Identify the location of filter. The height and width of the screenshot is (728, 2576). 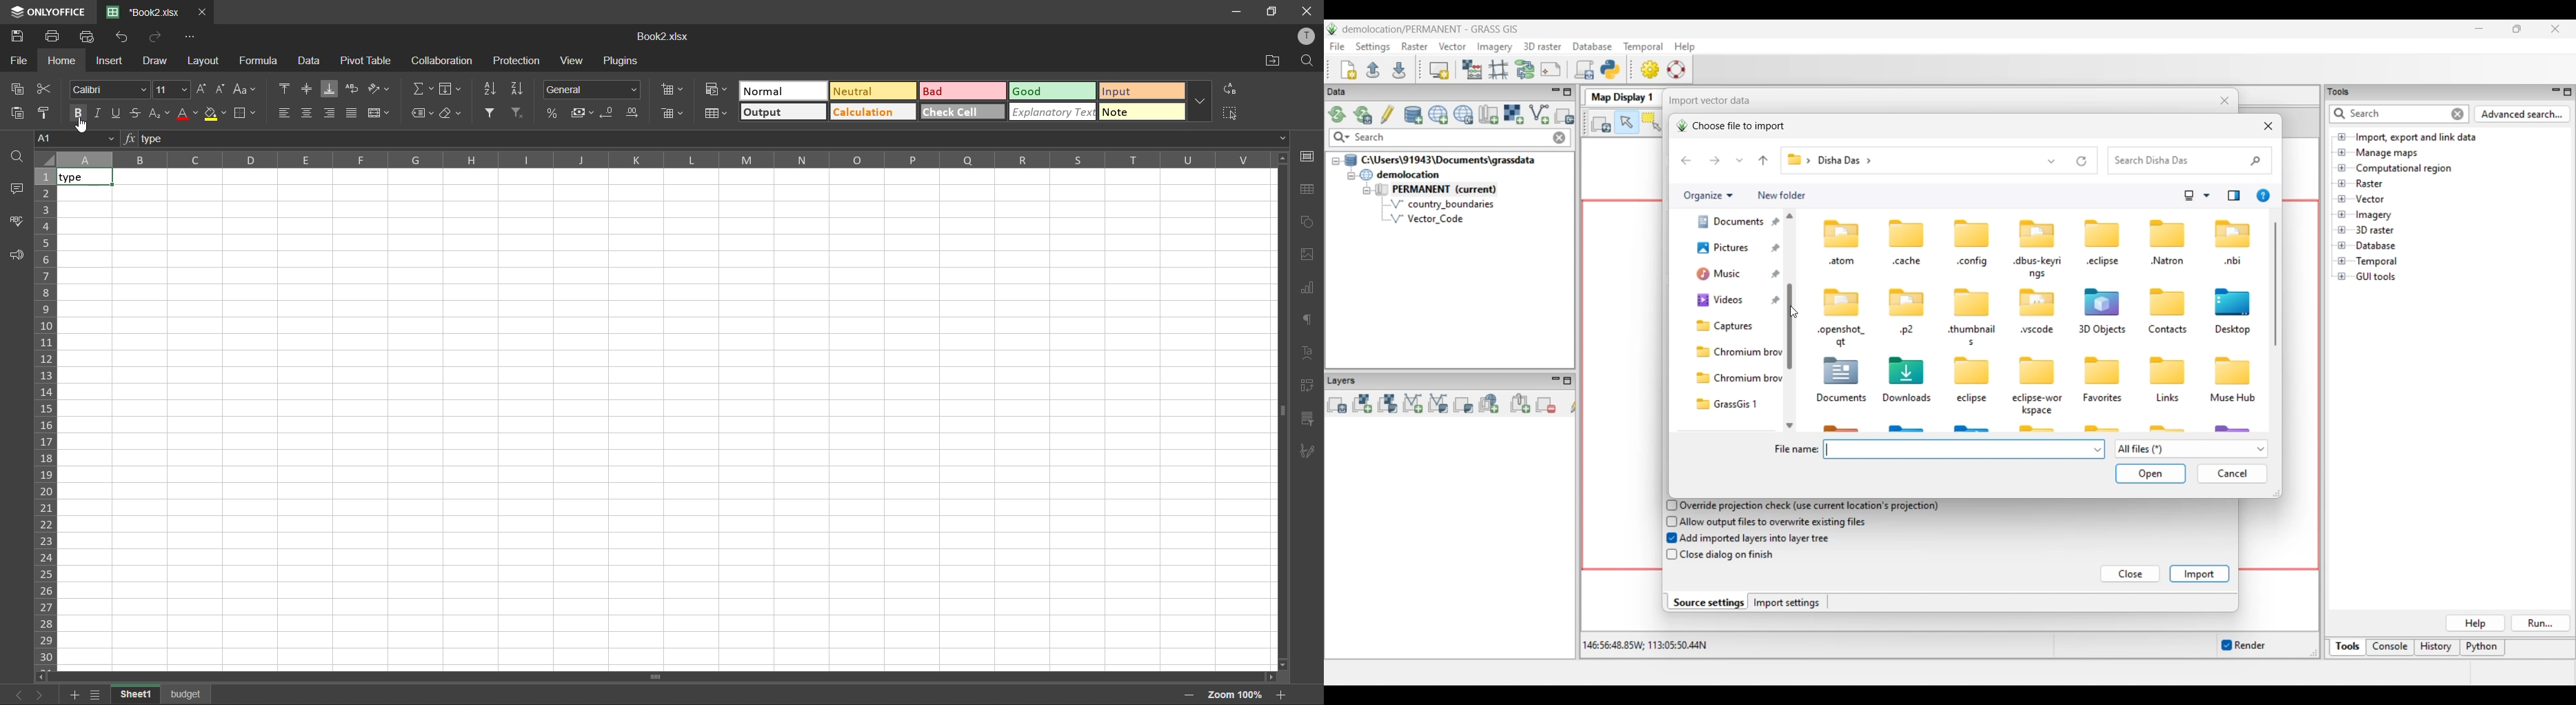
(492, 112).